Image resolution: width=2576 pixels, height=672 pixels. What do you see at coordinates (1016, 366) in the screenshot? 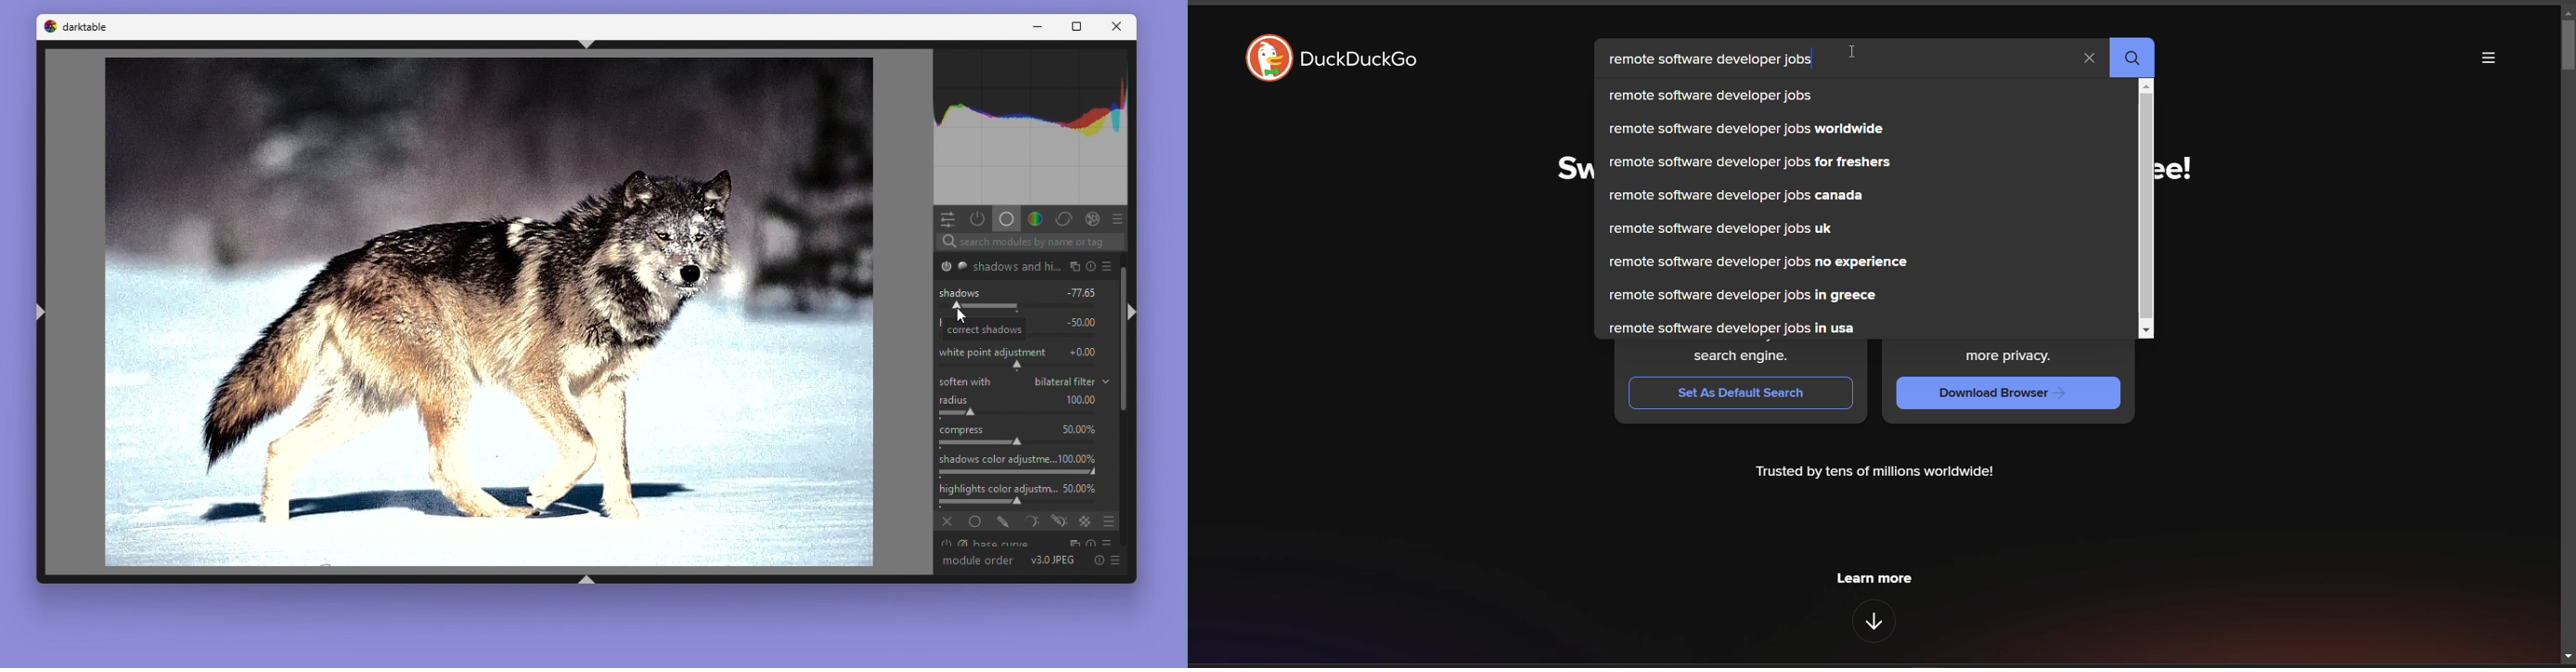
I see `shift white point` at bounding box center [1016, 366].